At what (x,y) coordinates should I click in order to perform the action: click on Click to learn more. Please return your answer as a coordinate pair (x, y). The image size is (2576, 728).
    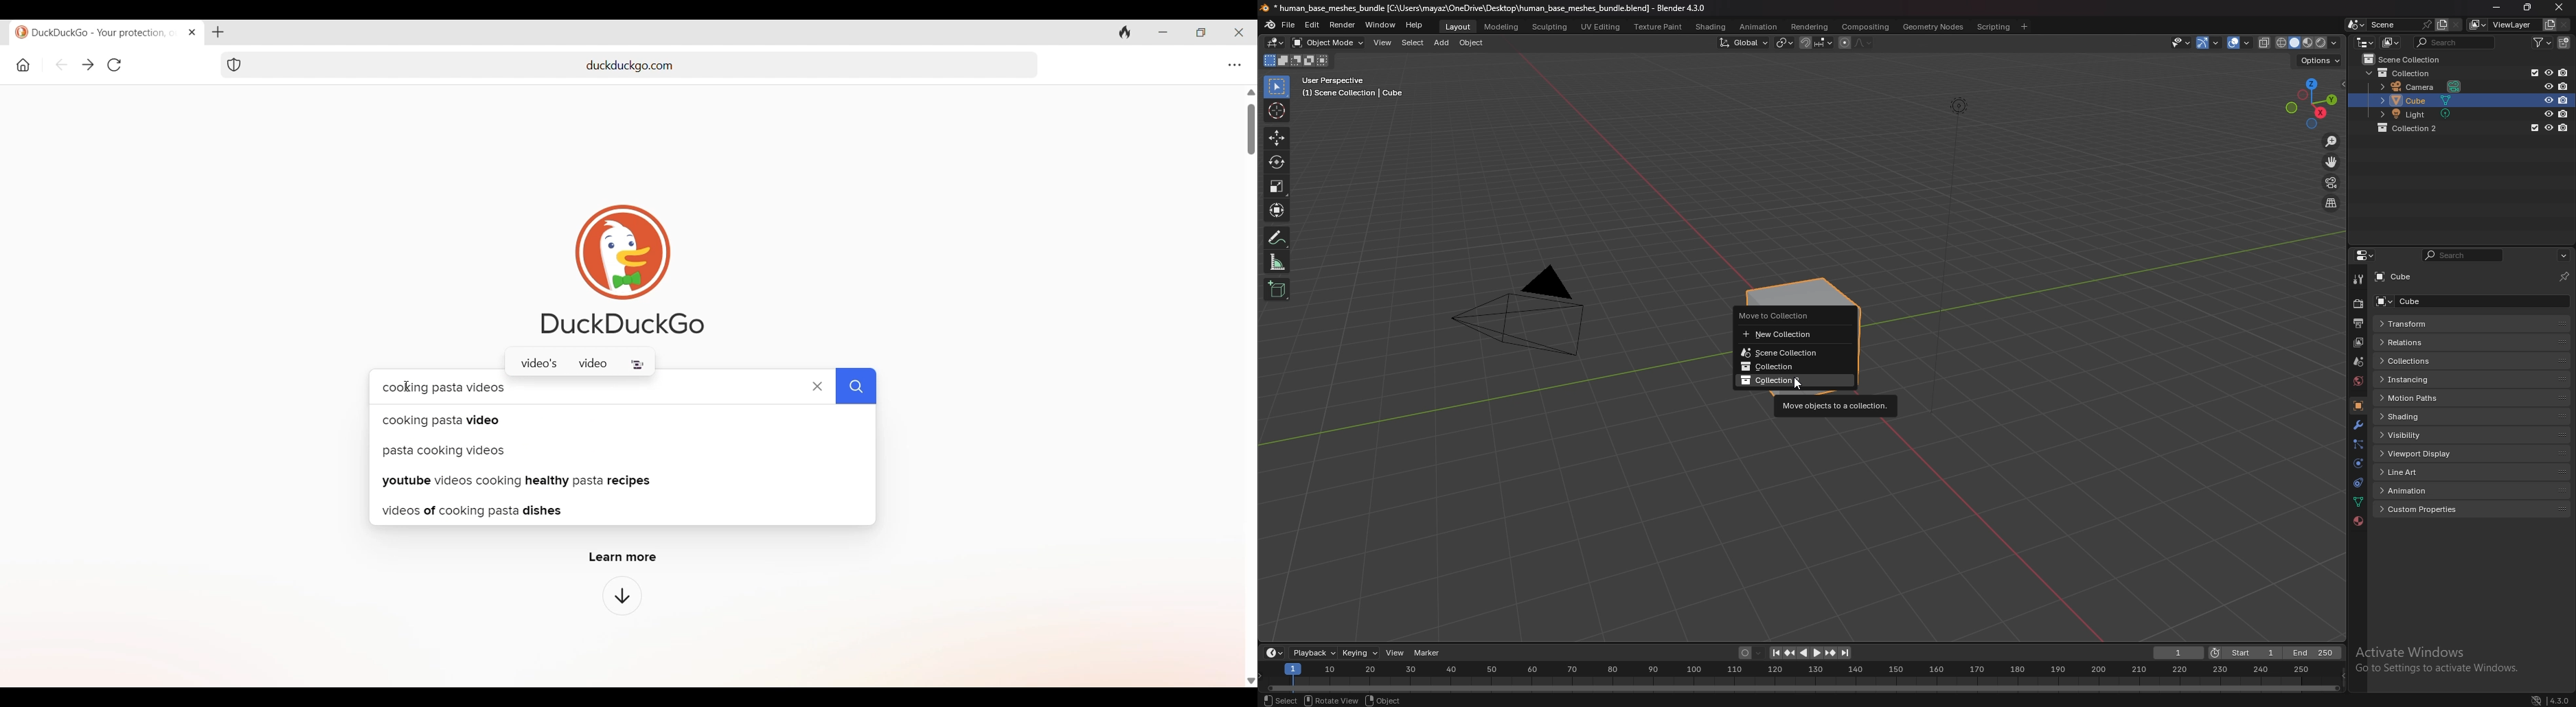
    Looking at the image, I should click on (622, 596).